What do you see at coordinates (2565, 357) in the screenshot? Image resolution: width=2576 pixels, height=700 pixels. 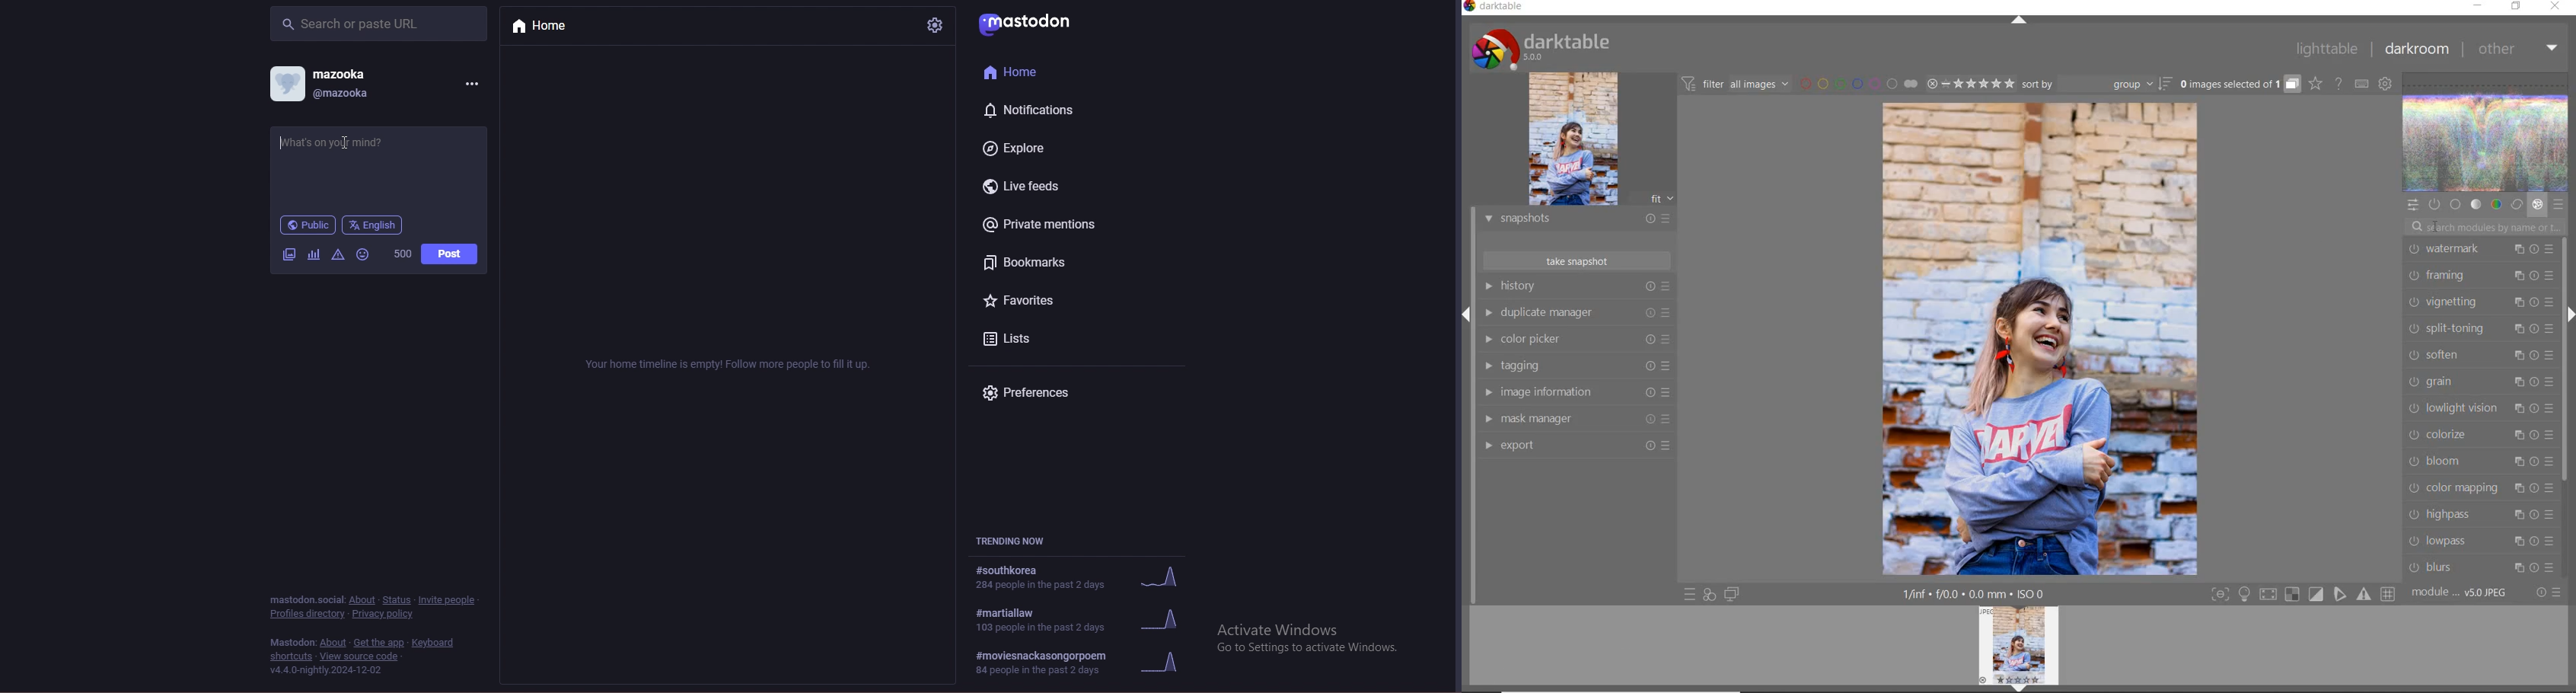 I see `scrollbar` at bounding box center [2565, 357].